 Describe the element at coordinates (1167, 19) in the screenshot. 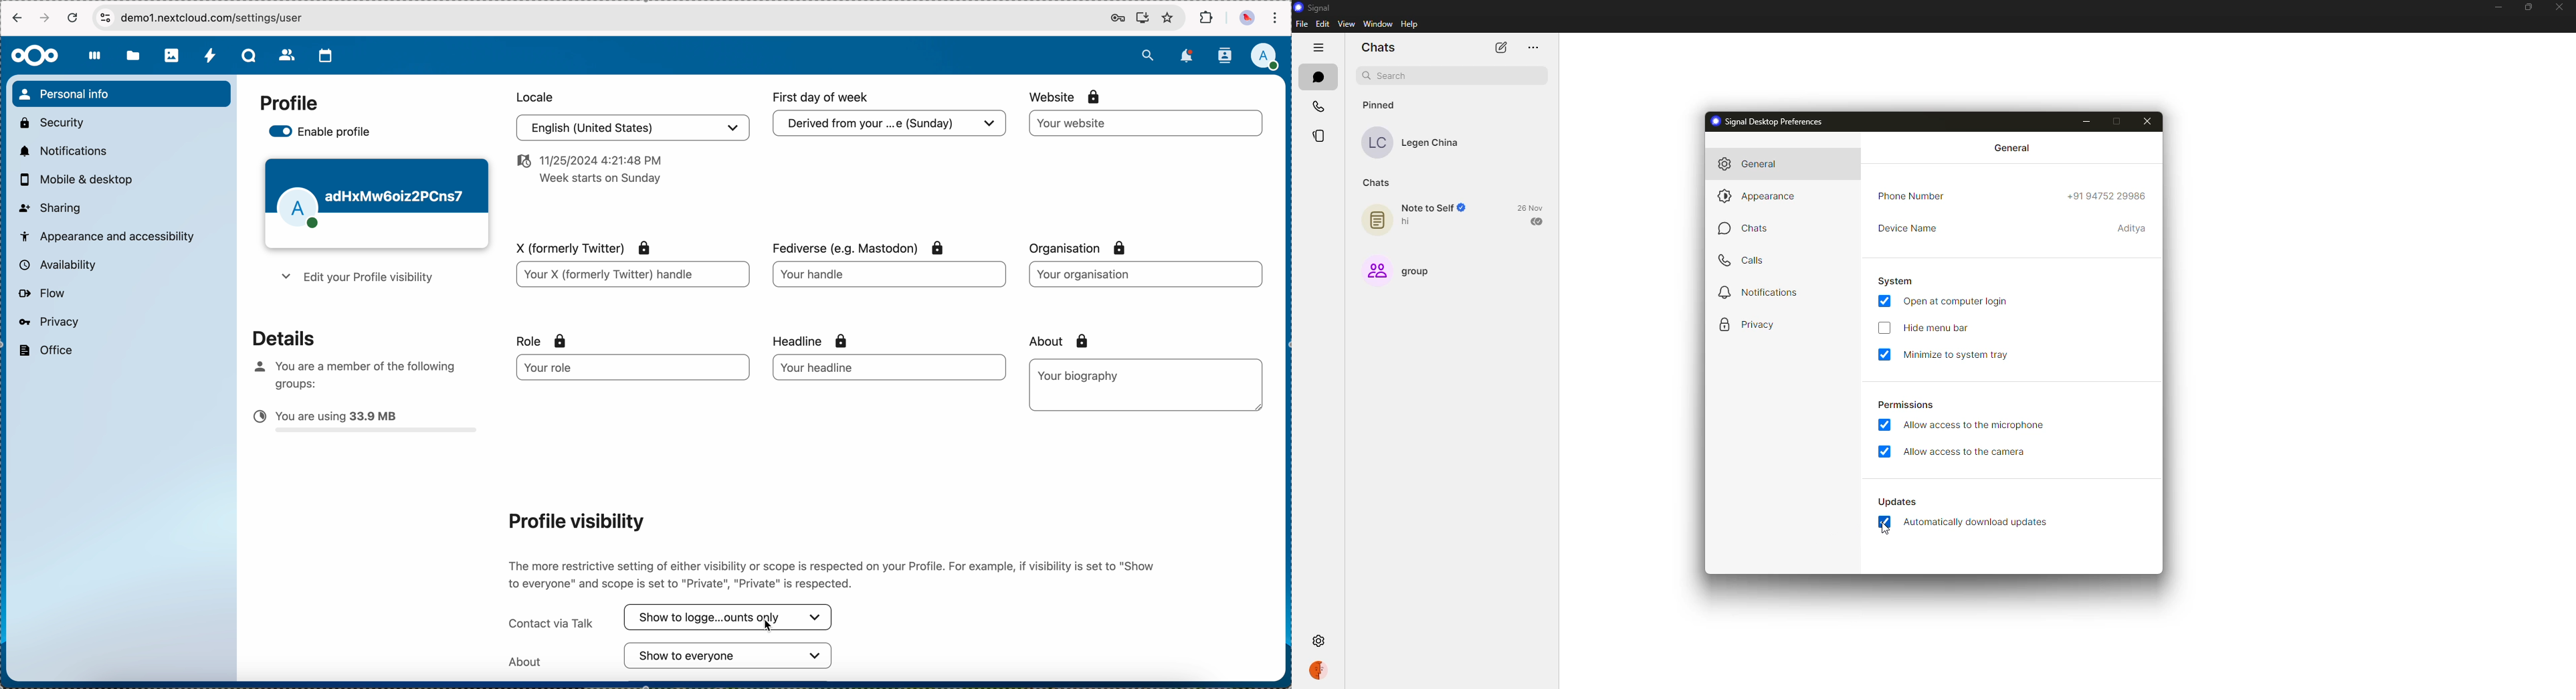

I see `favorites` at that location.